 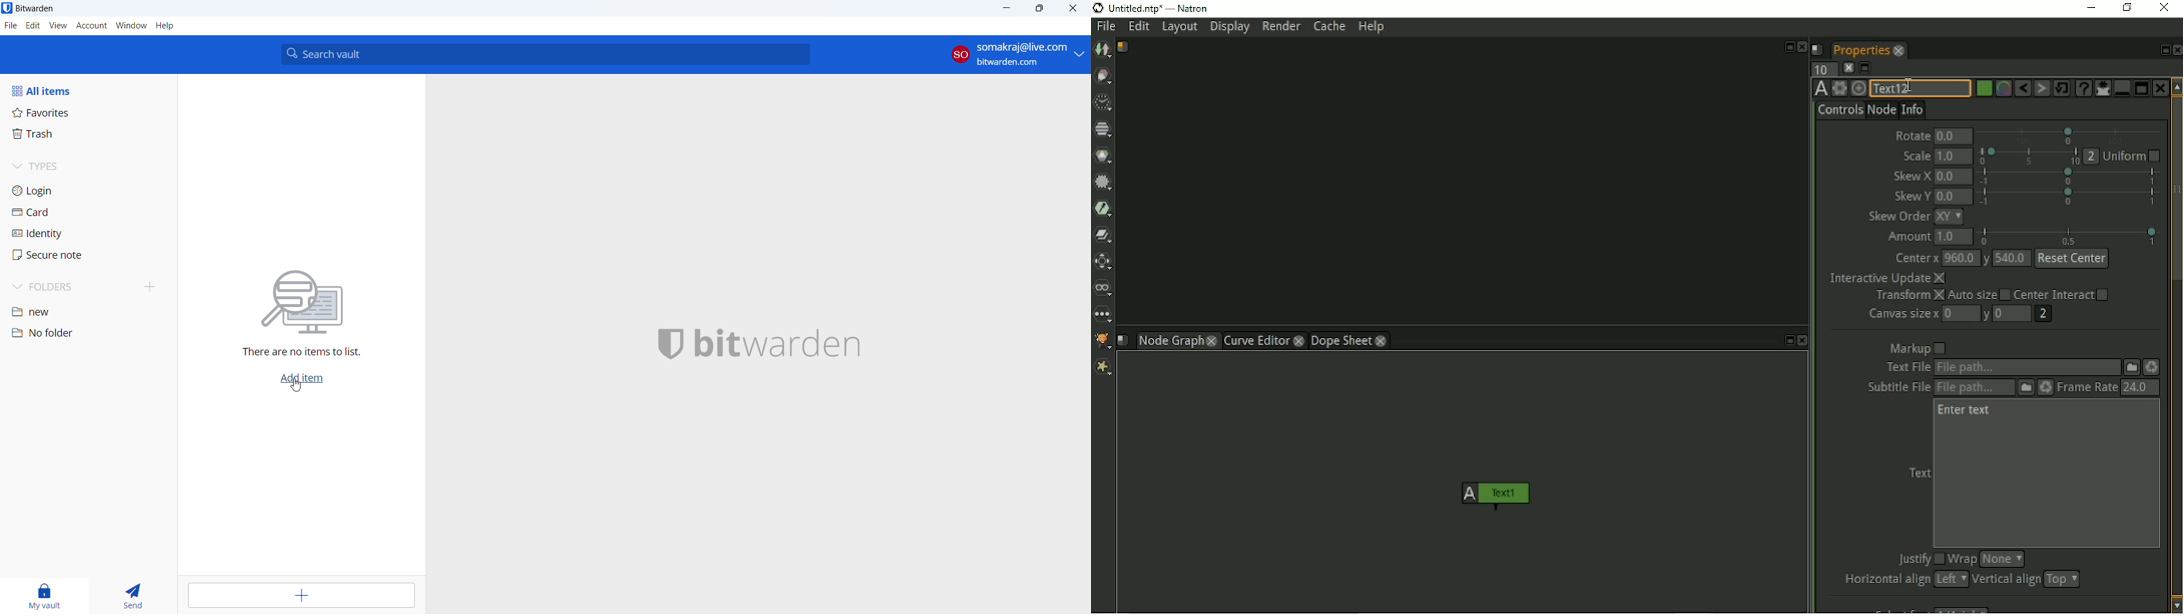 I want to click on login, so click(x=88, y=190).